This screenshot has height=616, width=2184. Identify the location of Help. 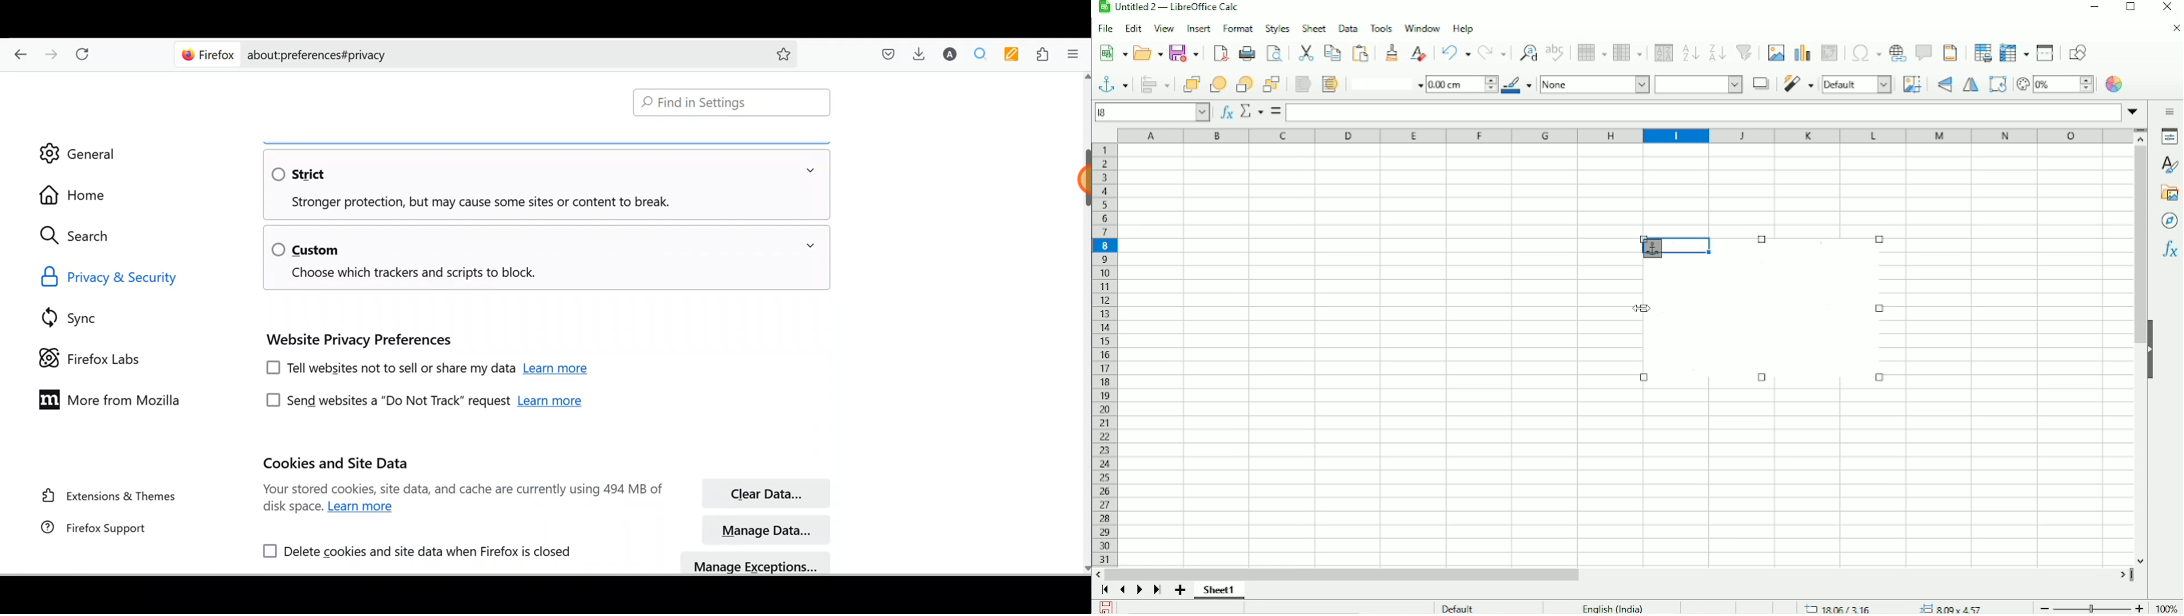
(1463, 28).